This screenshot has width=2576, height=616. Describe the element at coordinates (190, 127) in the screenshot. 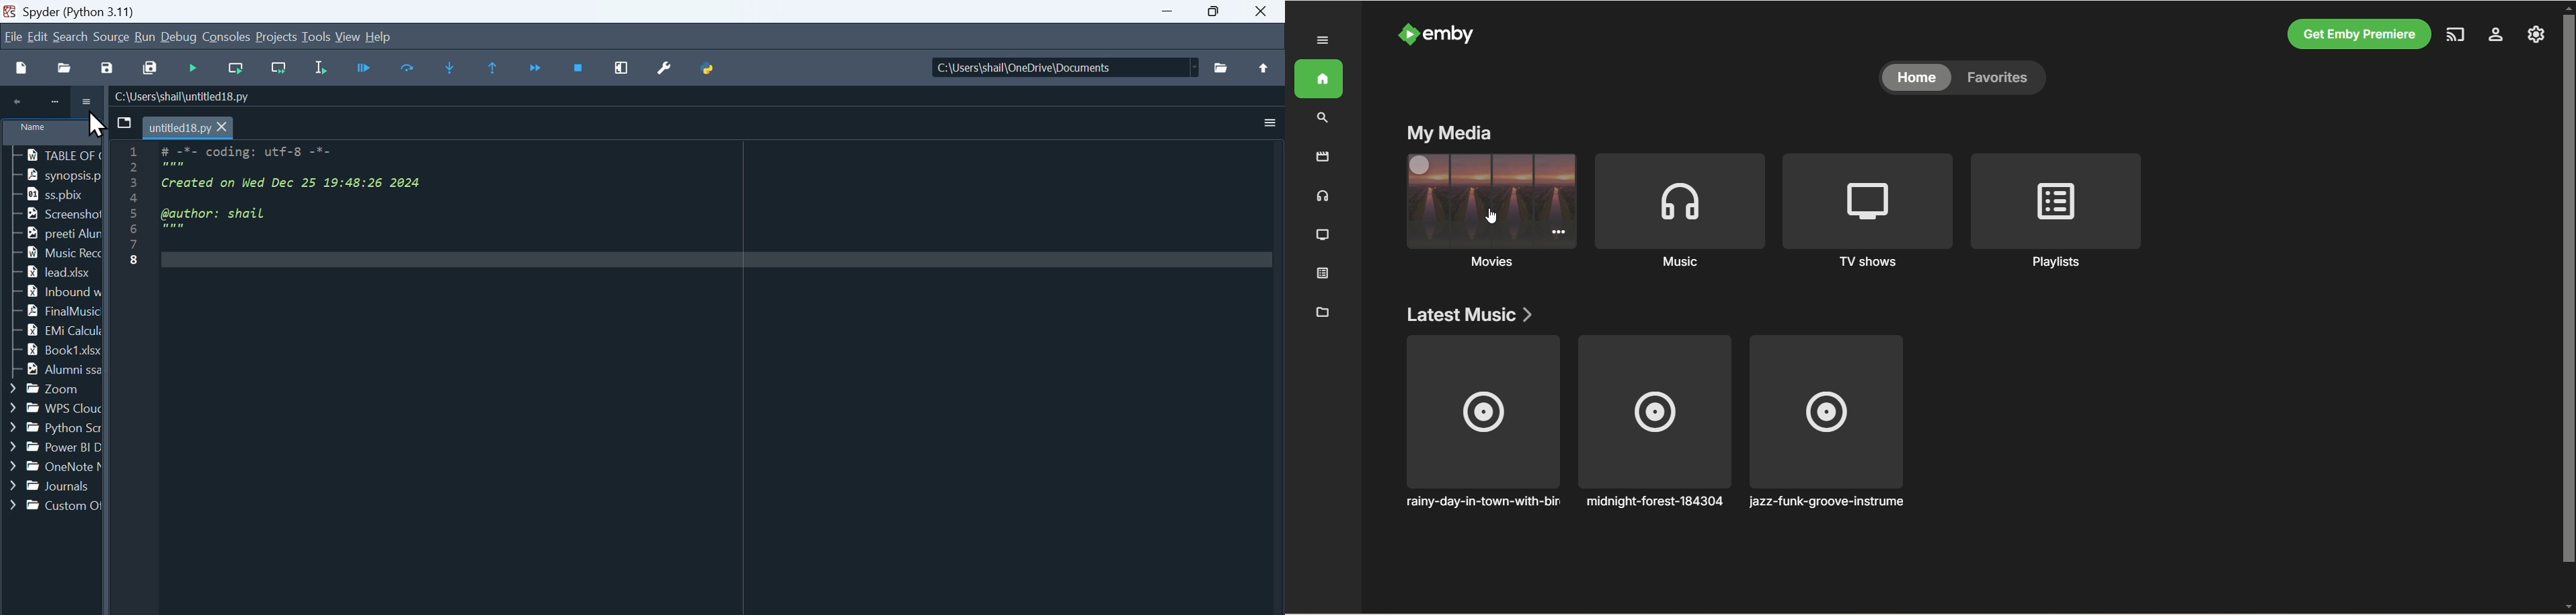

I see `untitled18.py` at that location.